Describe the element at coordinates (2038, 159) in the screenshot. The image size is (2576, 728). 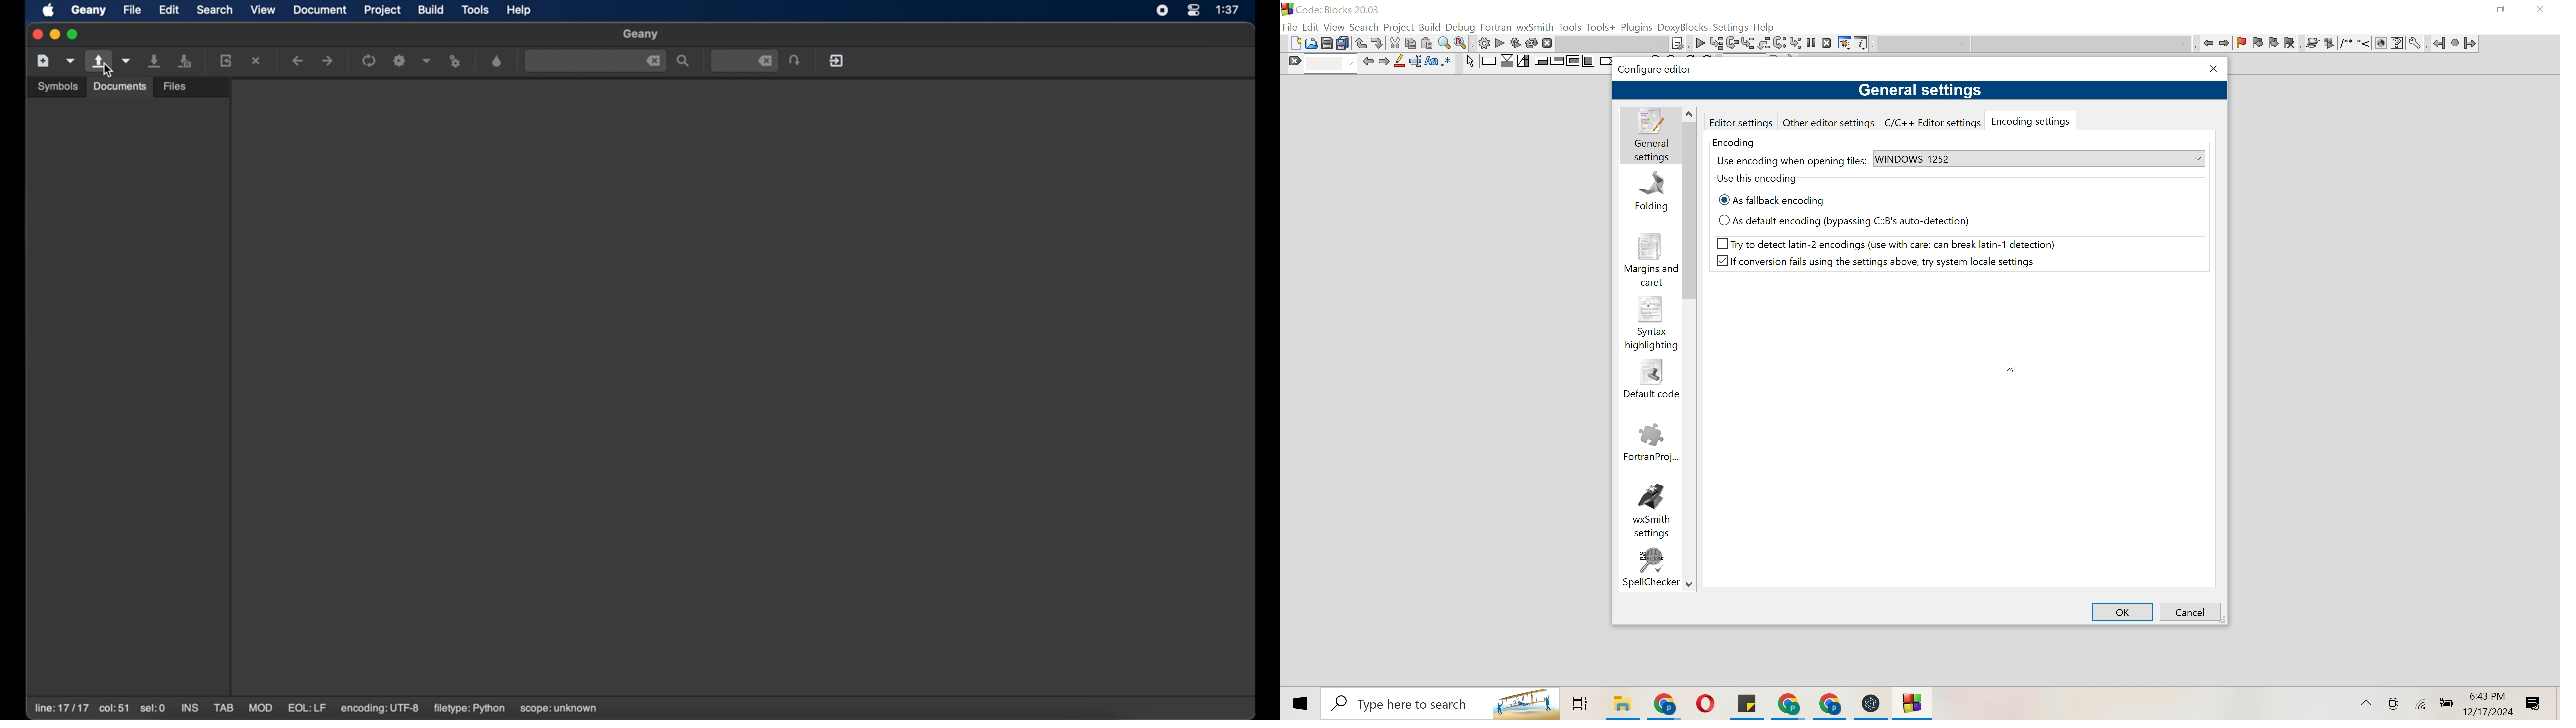
I see `Windows 1252` at that location.